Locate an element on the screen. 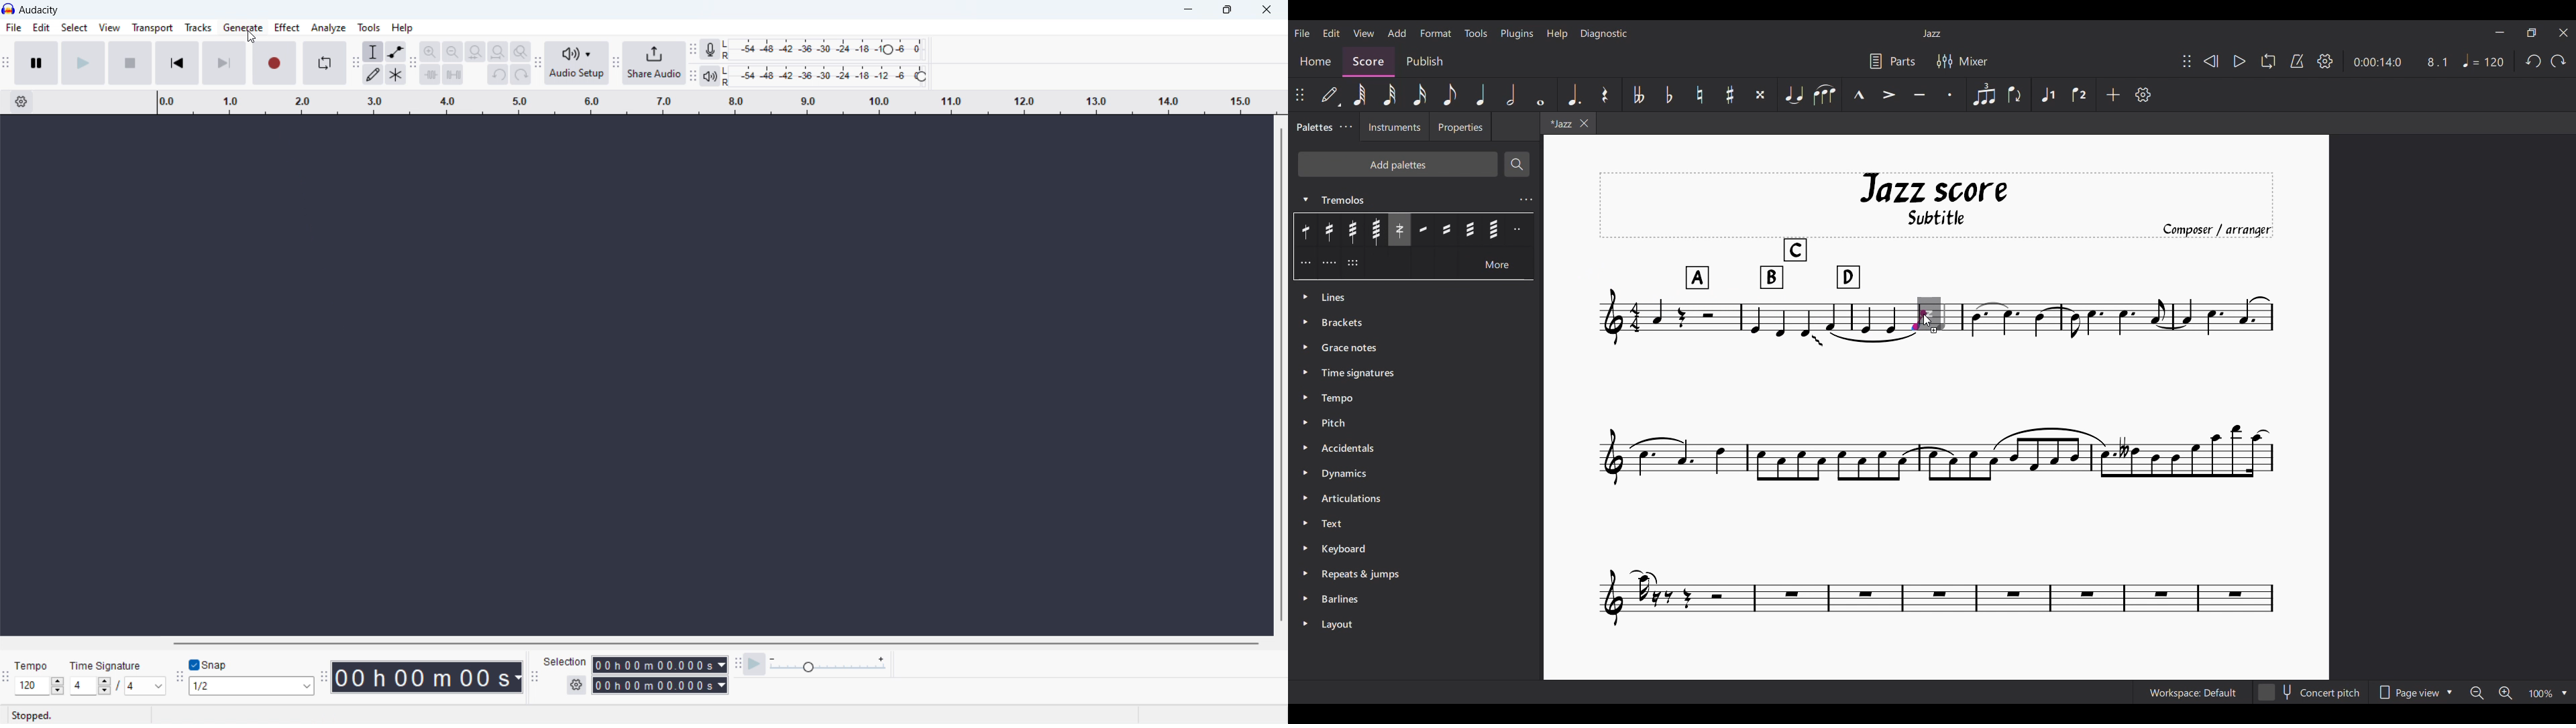 This screenshot has height=728, width=2576. share audio is located at coordinates (654, 64).